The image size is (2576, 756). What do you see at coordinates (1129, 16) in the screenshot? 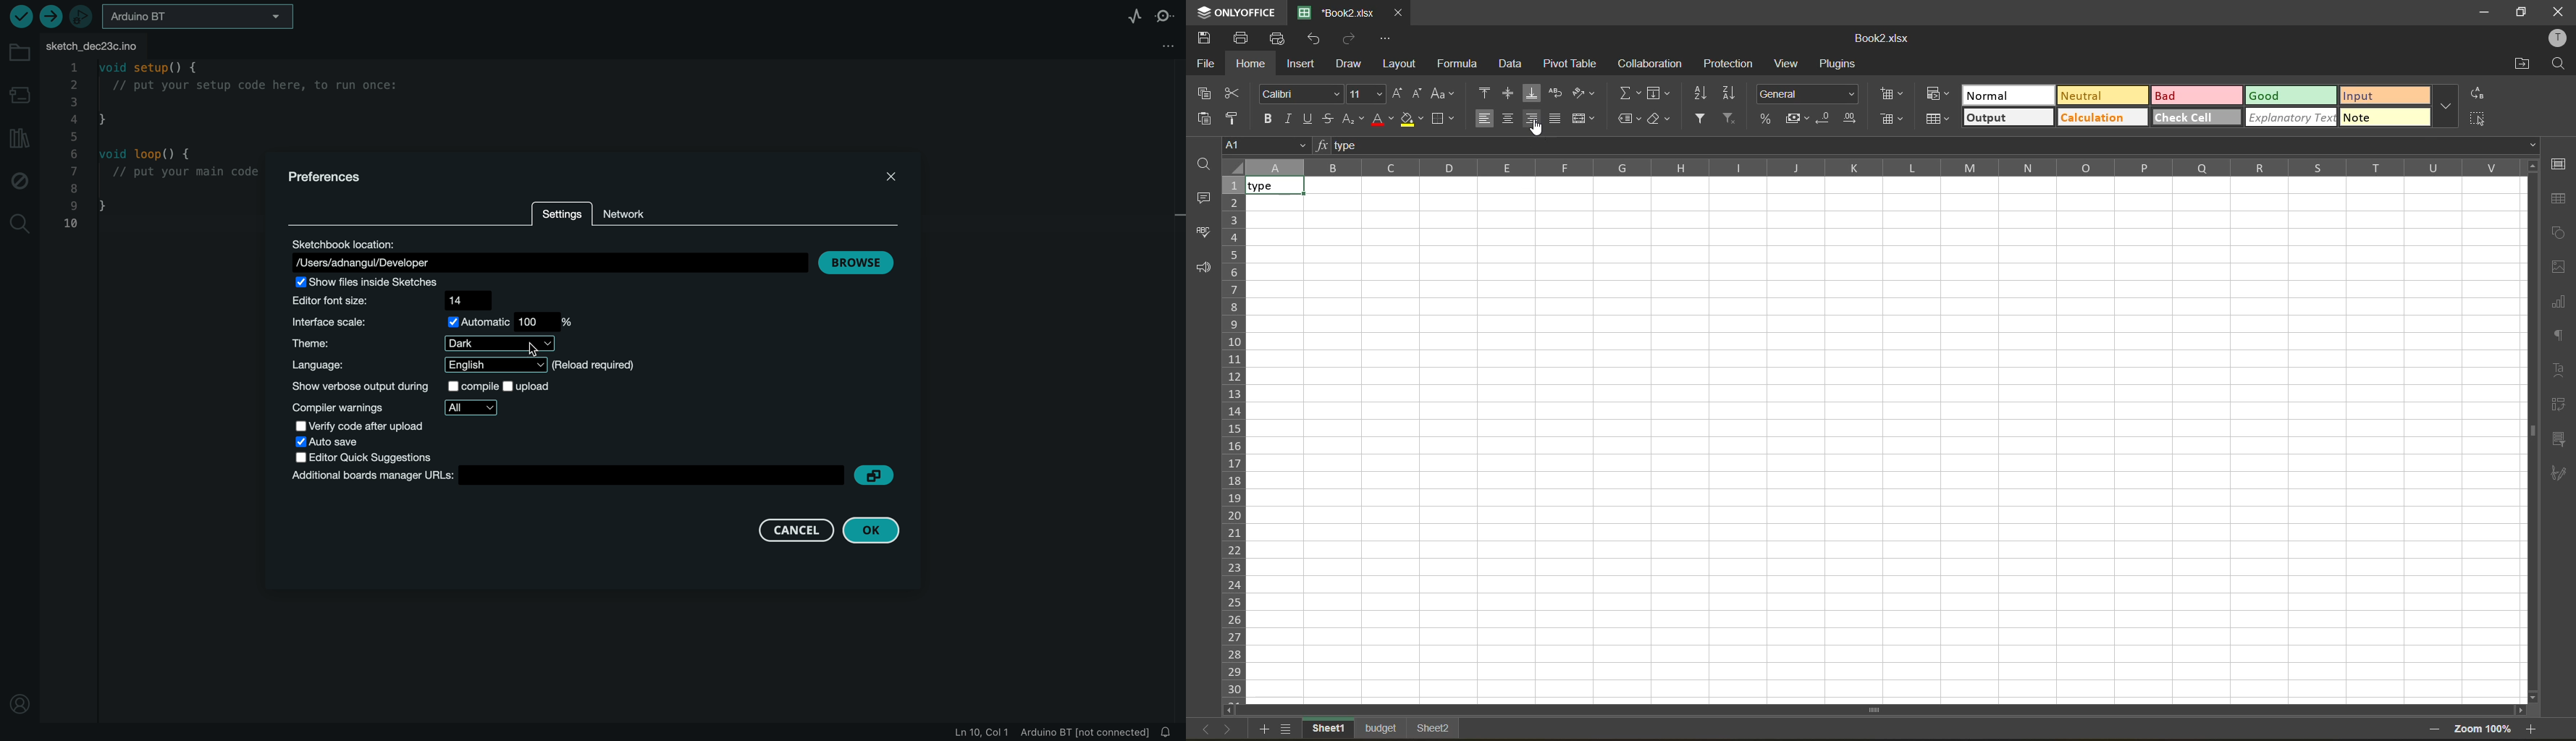
I see `serial plotter` at bounding box center [1129, 16].